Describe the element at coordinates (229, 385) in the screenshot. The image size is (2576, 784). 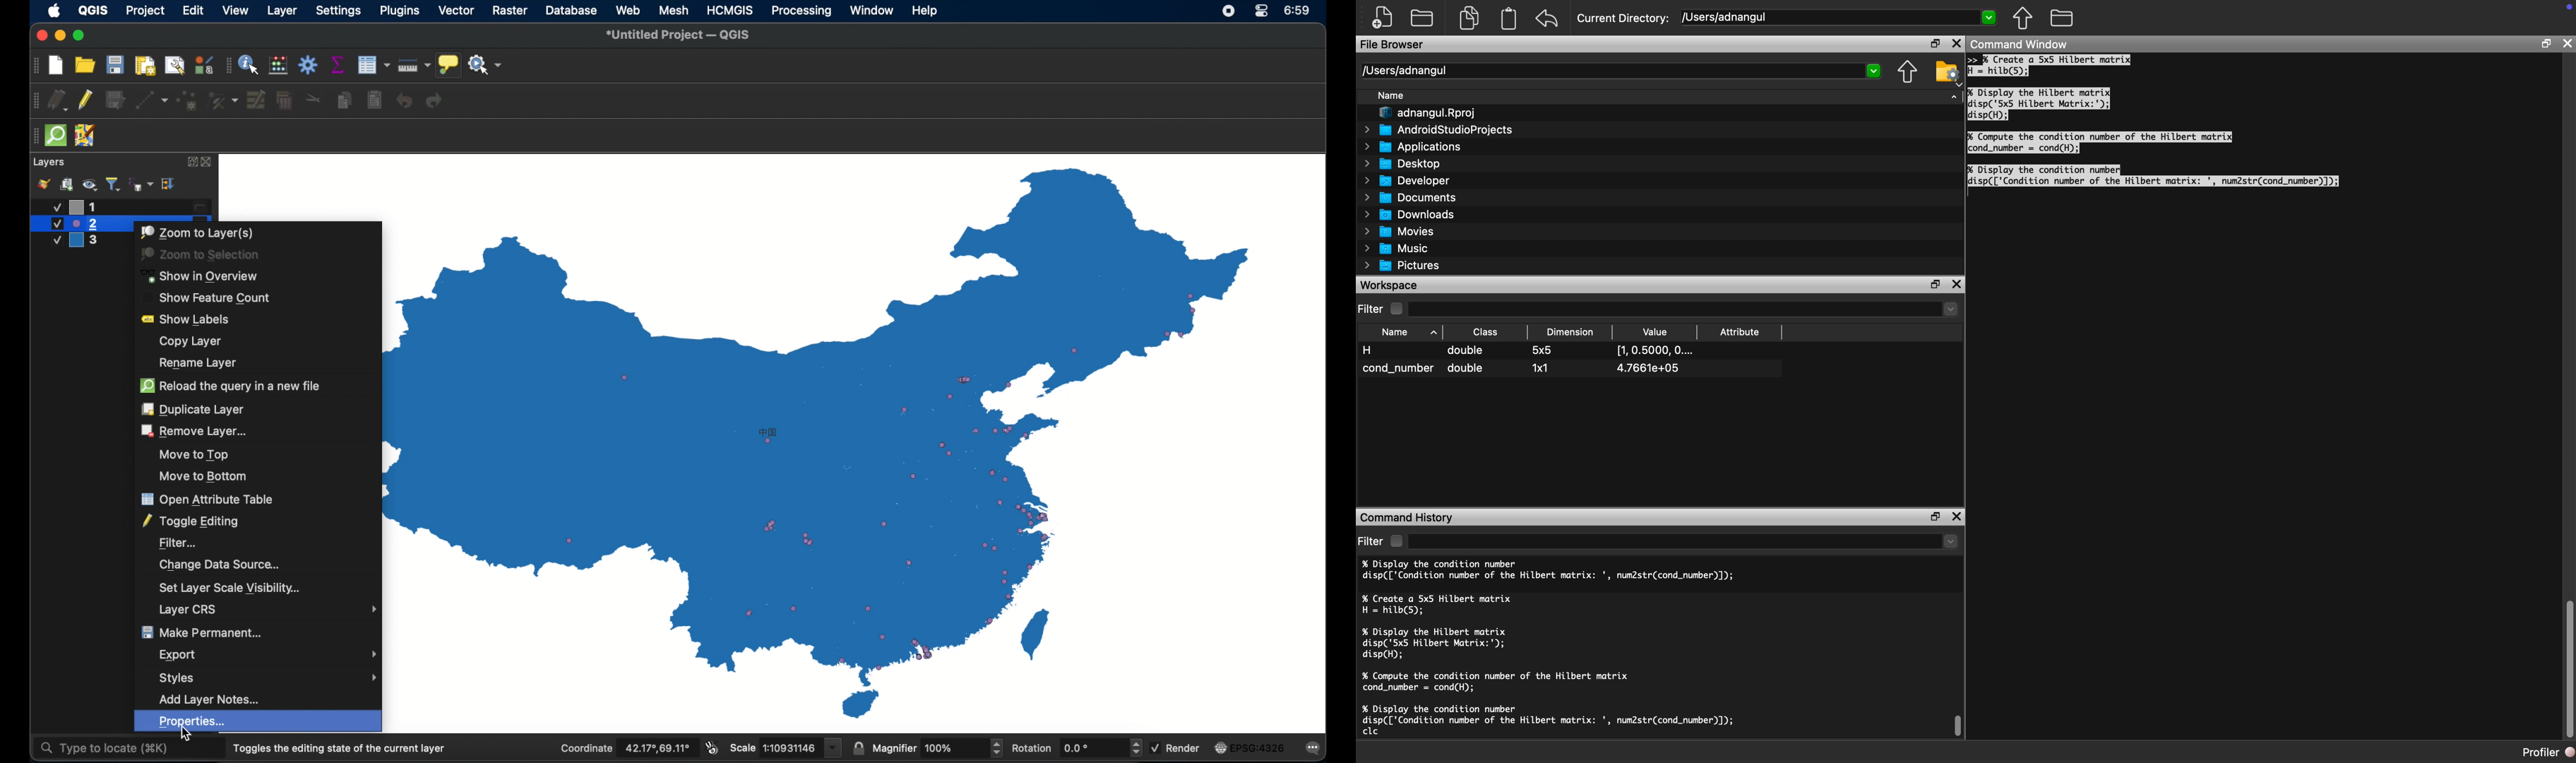
I see `reload the query in a new  file` at that location.